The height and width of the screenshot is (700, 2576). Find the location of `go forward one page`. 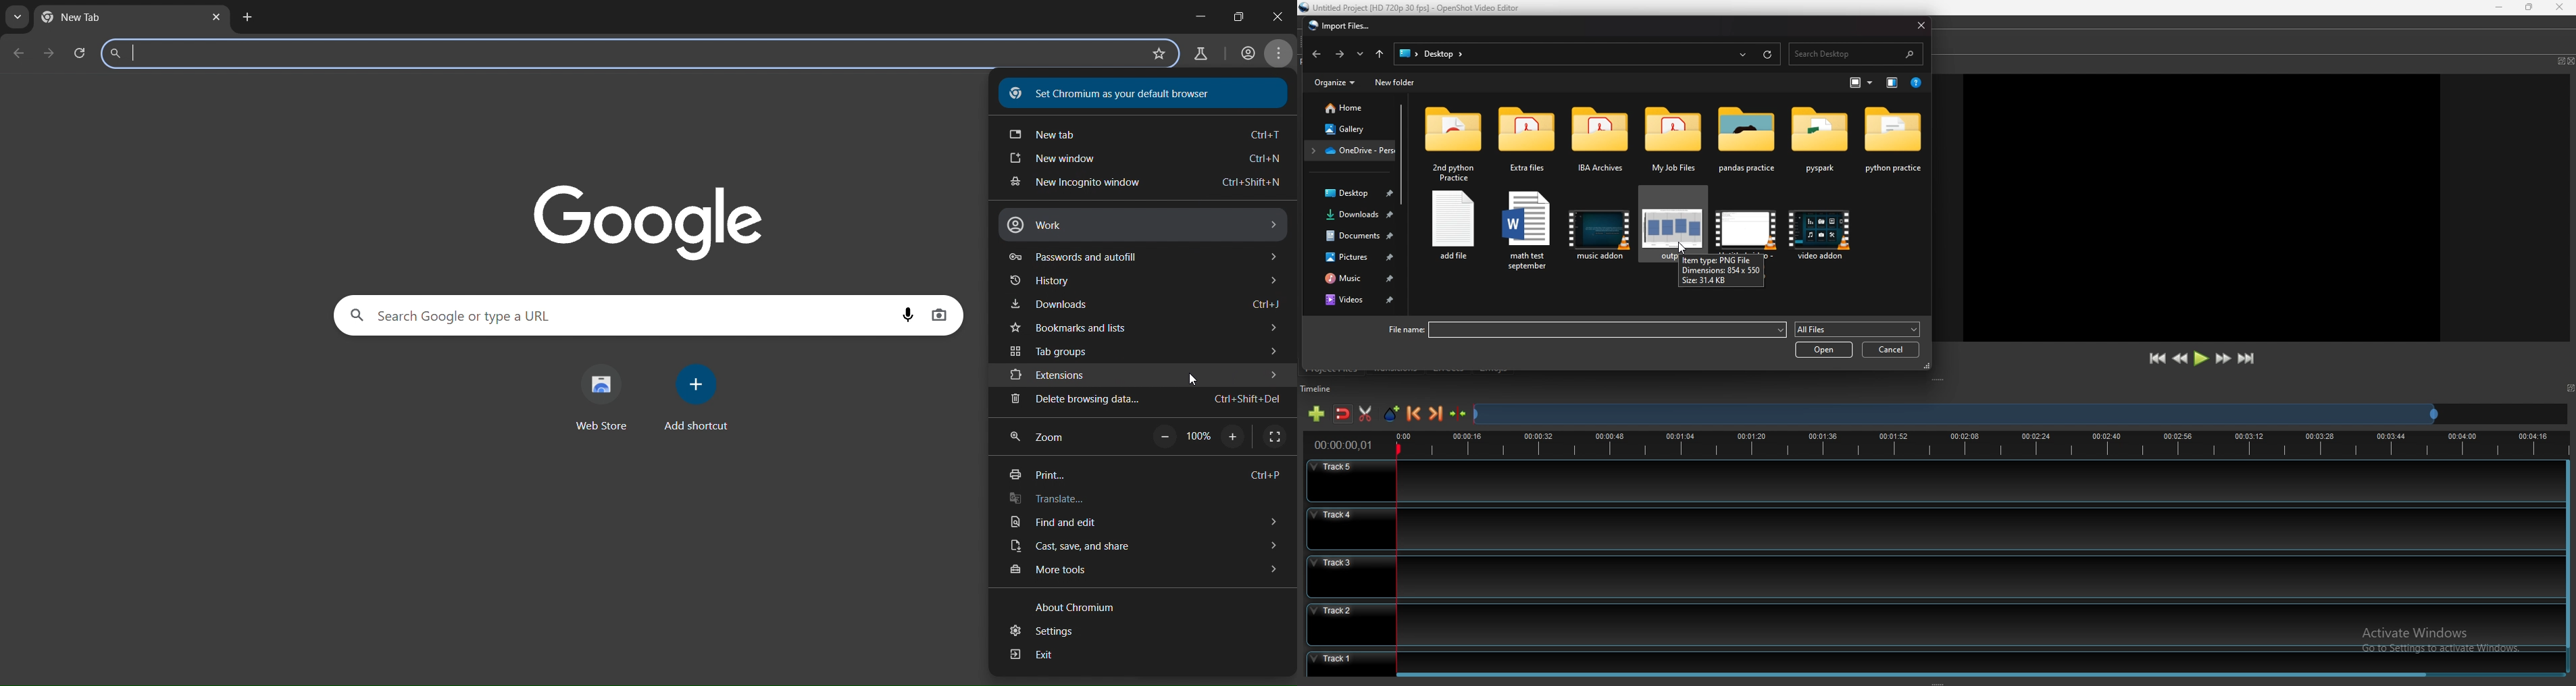

go forward one page is located at coordinates (51, 55).